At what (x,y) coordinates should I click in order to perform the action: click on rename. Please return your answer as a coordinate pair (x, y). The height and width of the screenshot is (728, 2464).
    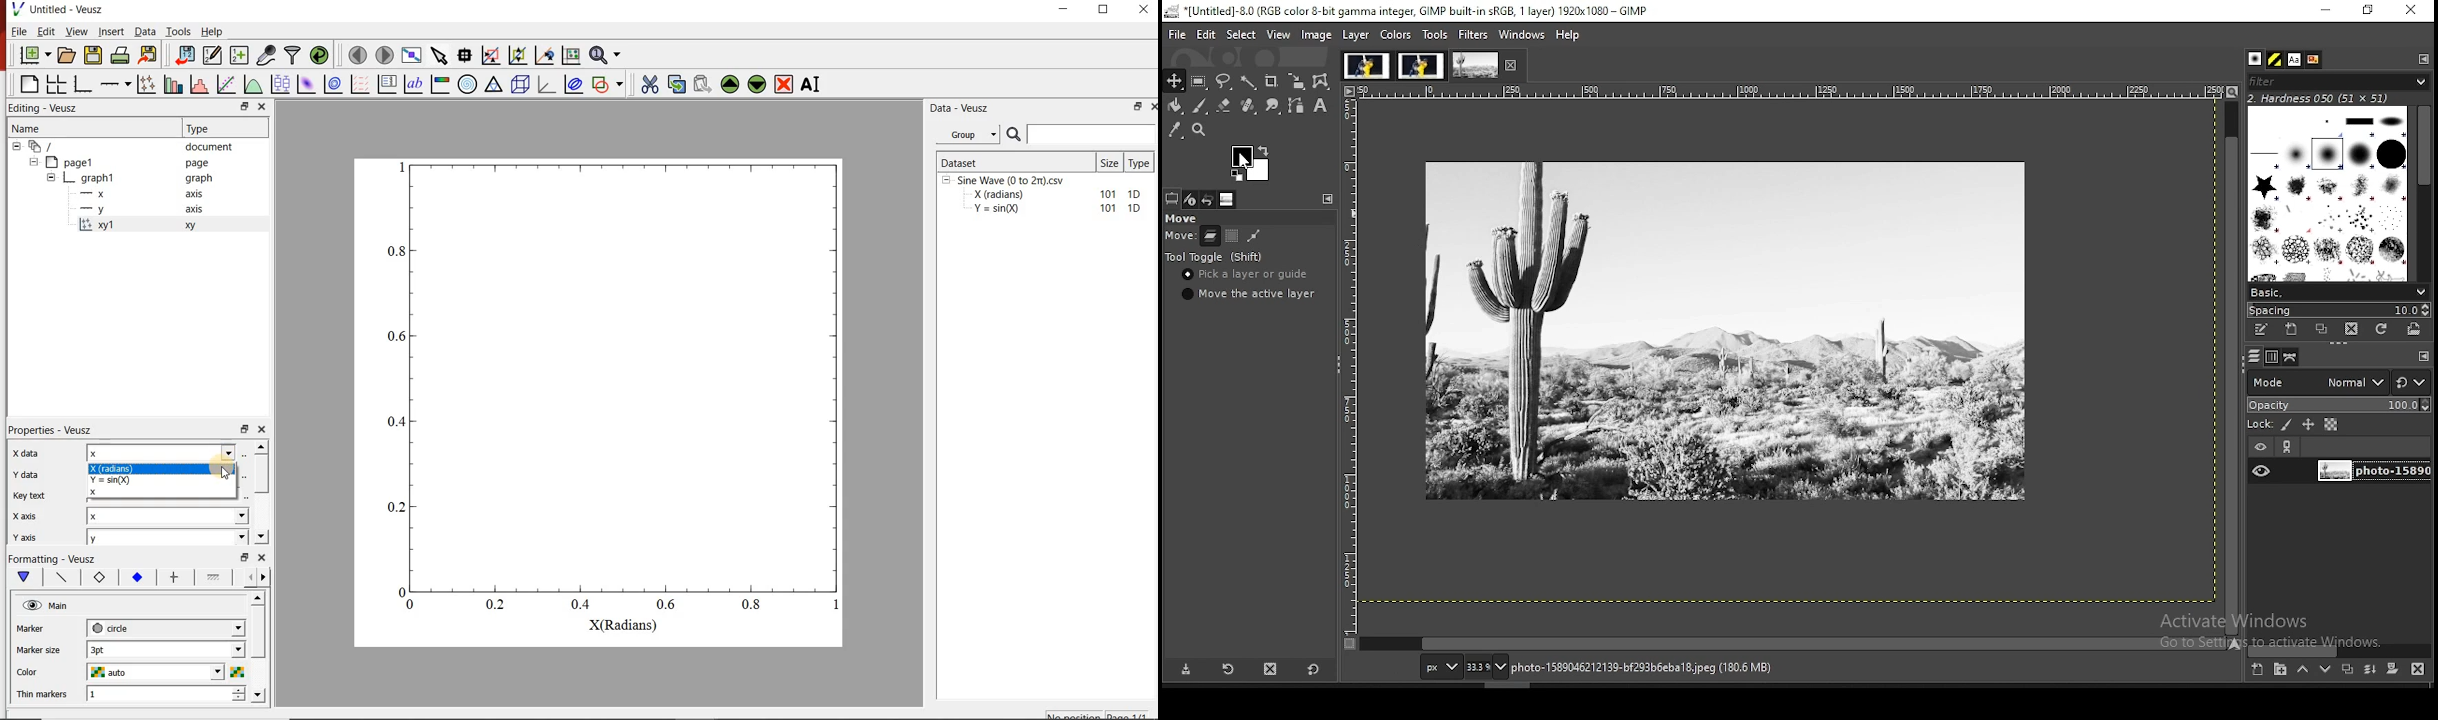
    Looking at the image, I should click on (814, 86).